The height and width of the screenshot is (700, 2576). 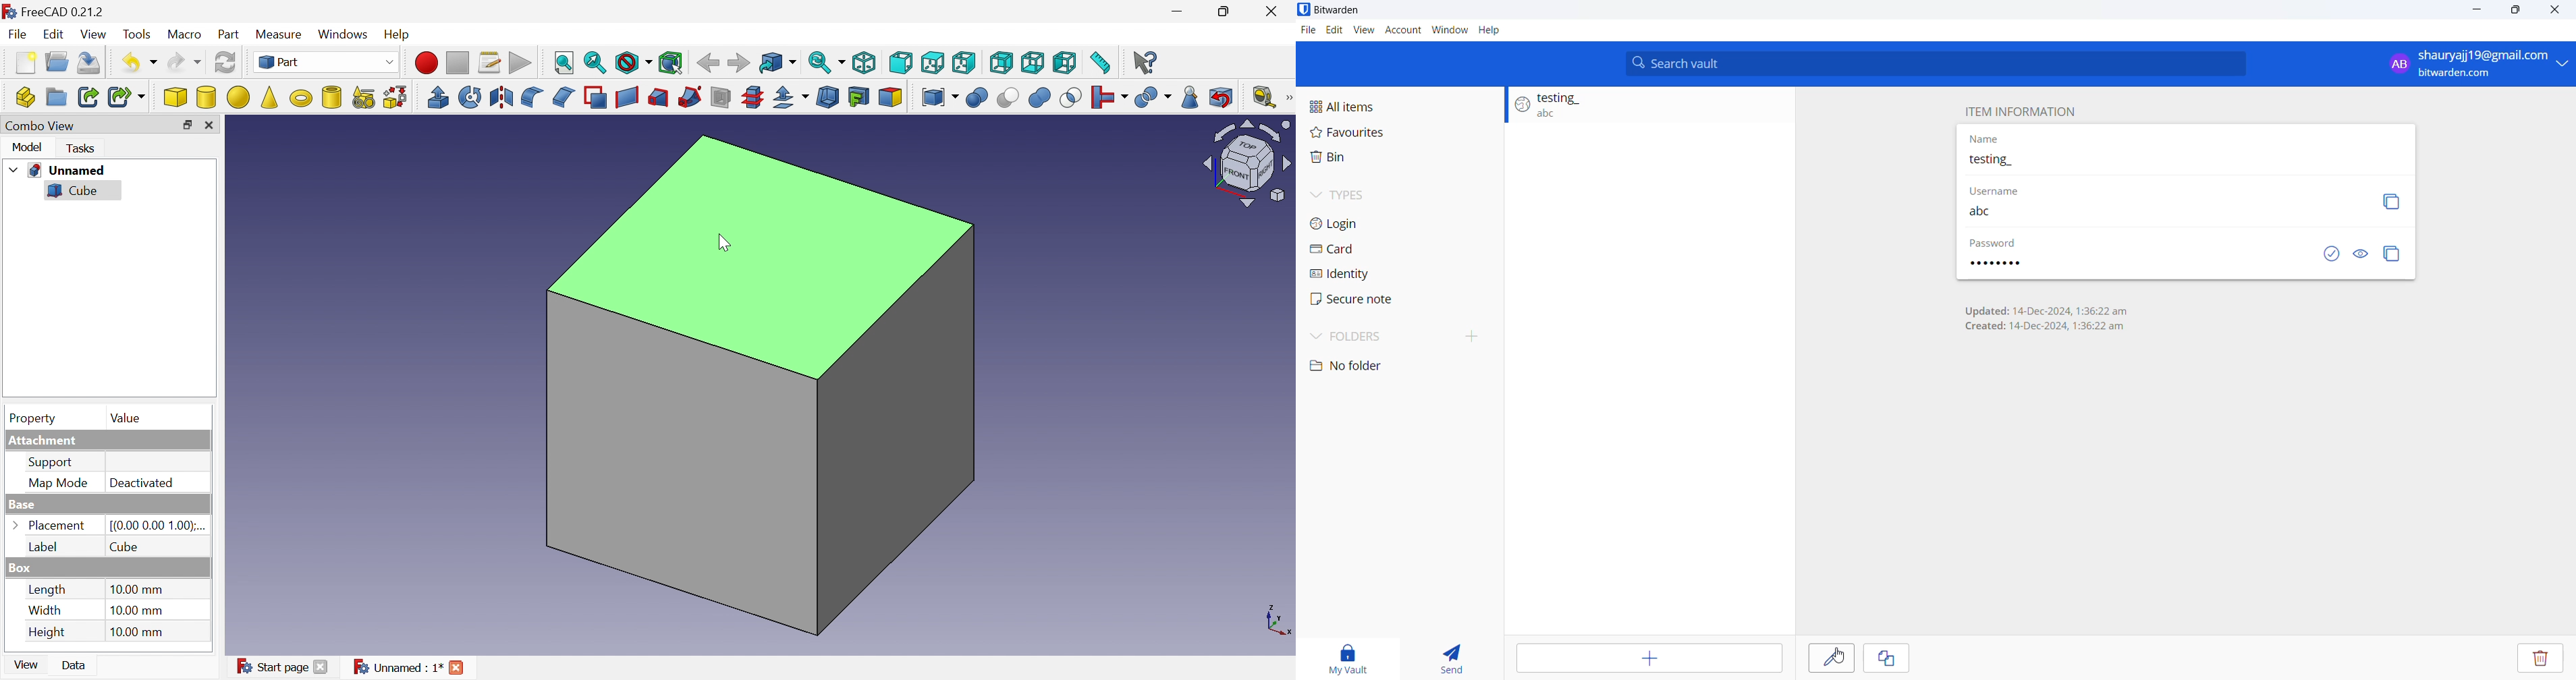 What do you see at coordinates (941, 98) in the screenshot?
I see `Compound tools` at bounding box center [941, 98].